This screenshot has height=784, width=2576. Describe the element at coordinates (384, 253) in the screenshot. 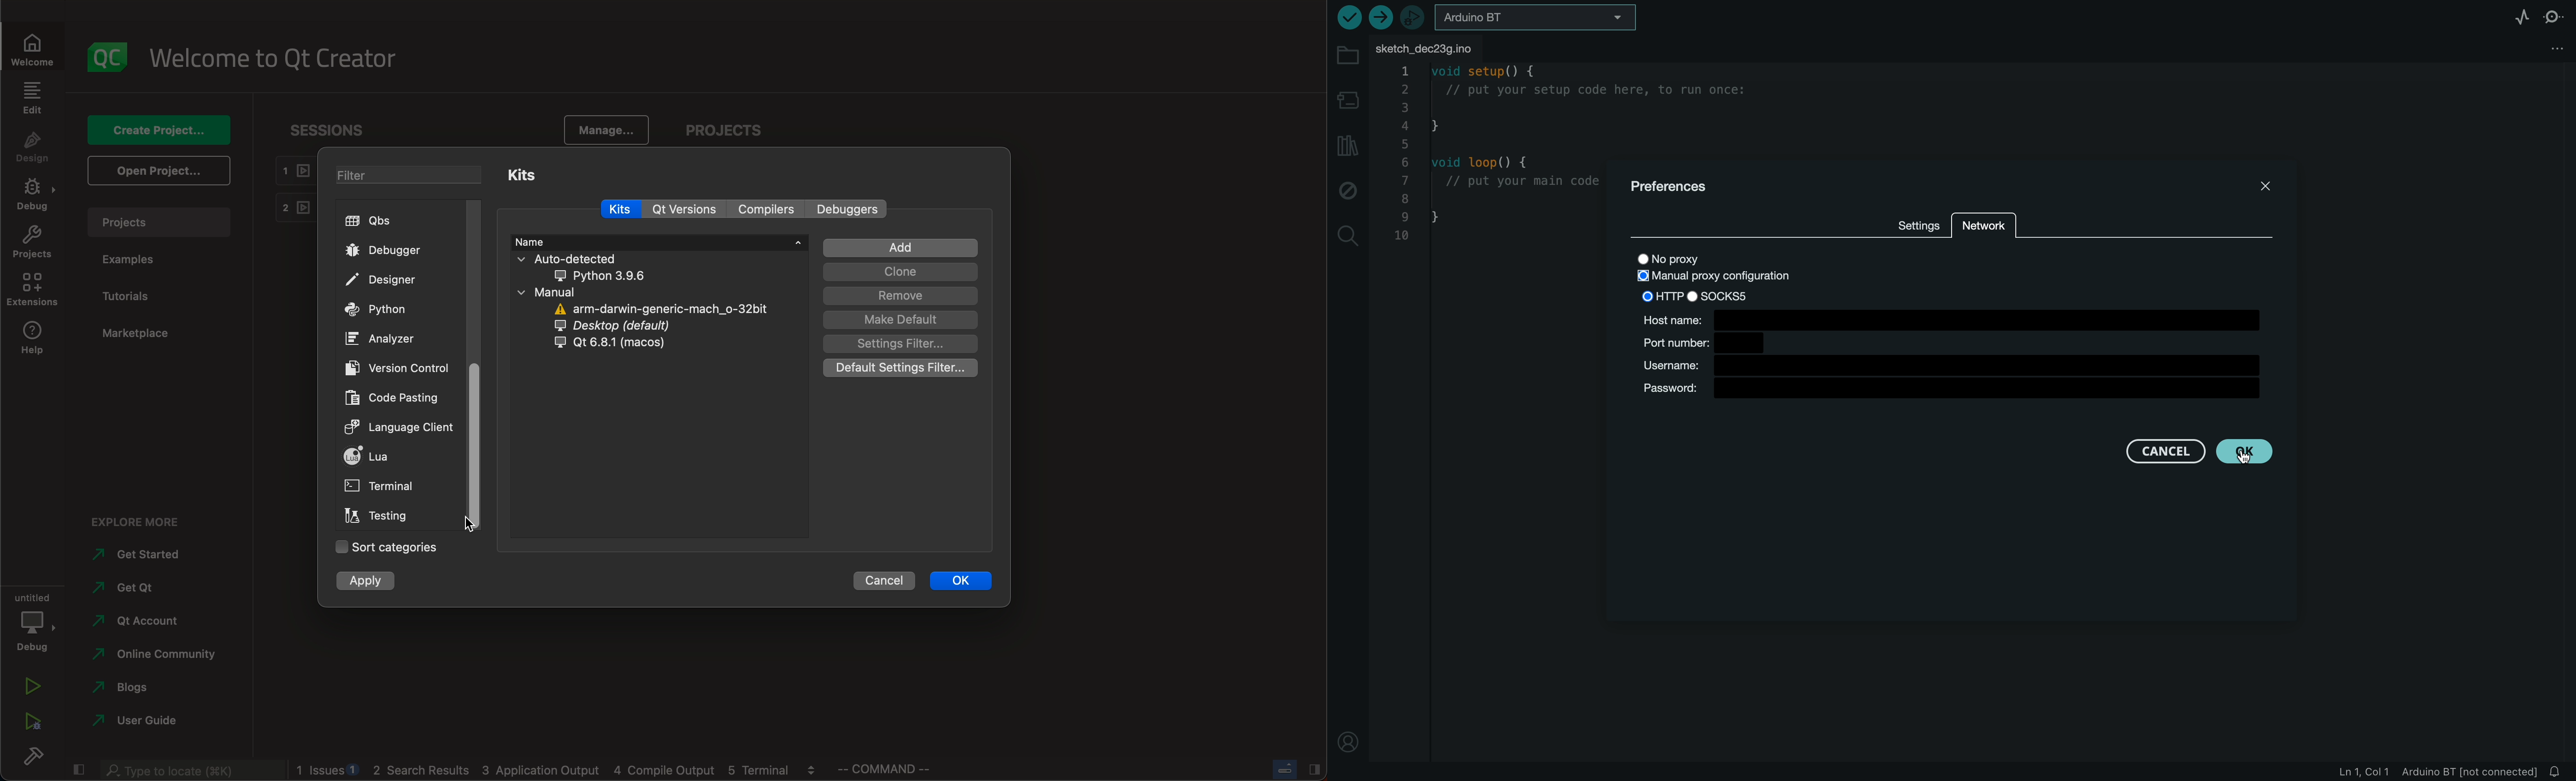

I see `debugger` at that location.